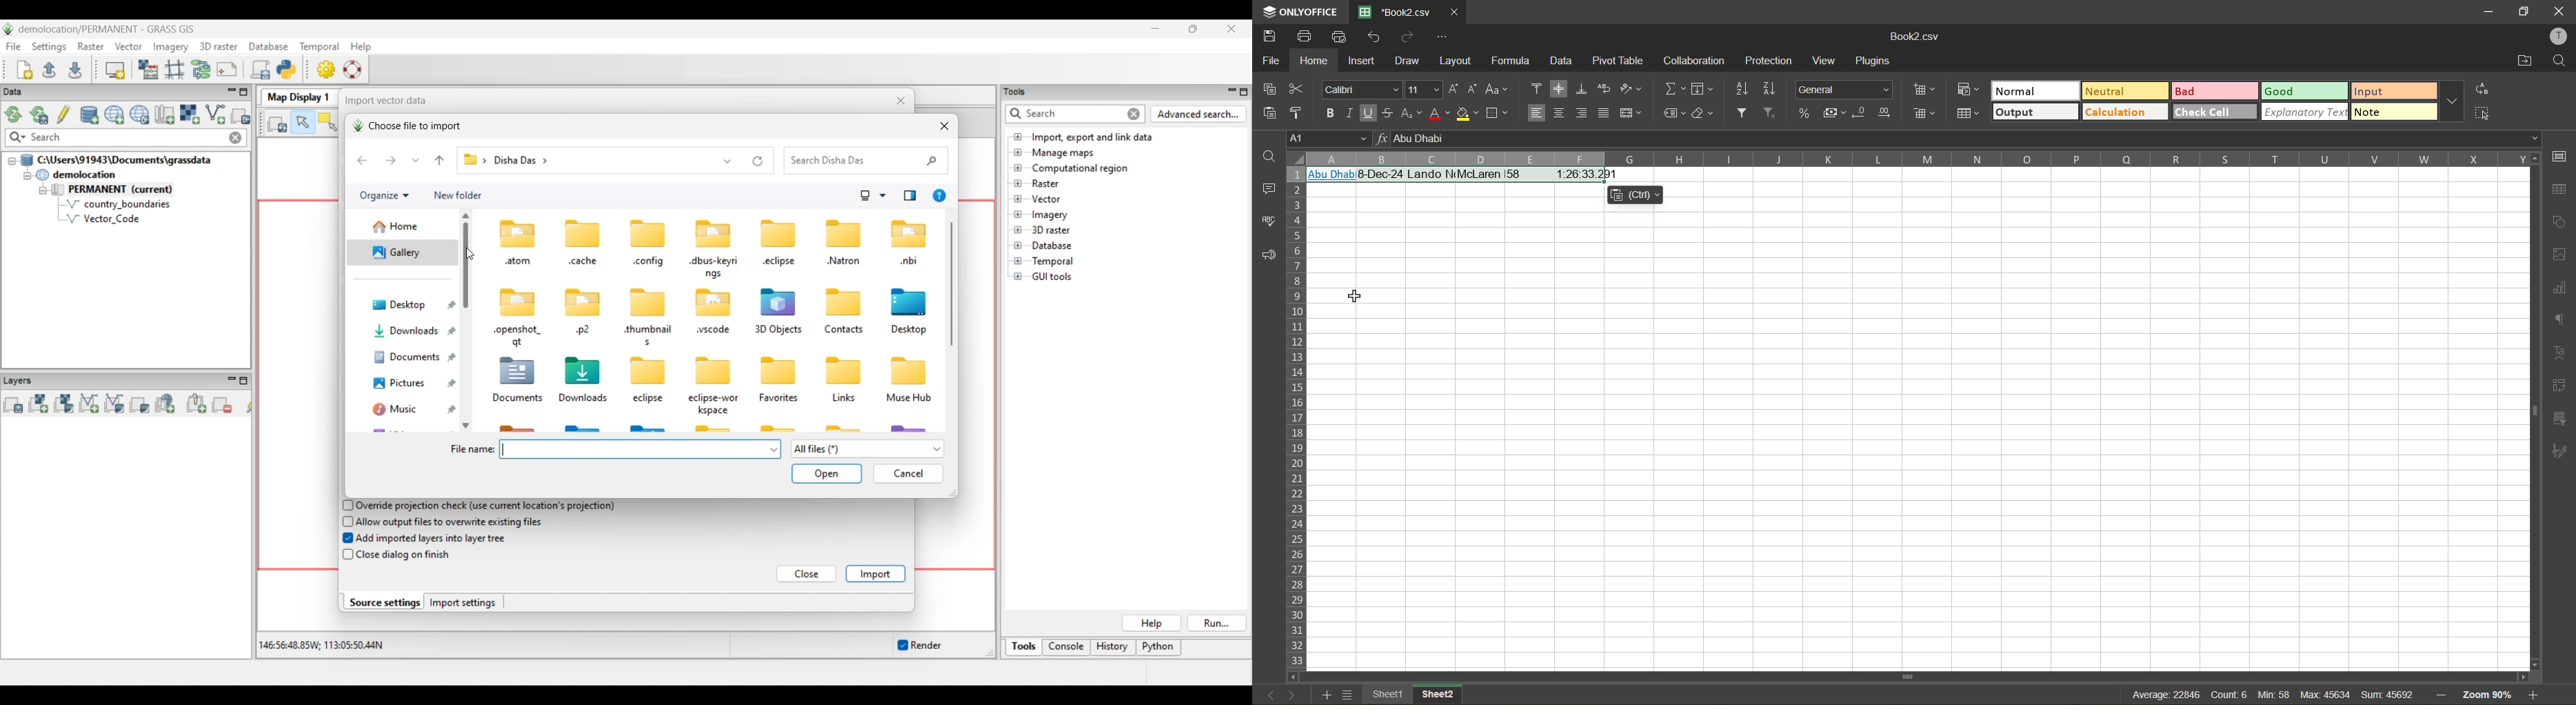 The height and width of the screenshot is (728, 2576). What do you see at coordinates (1702, 90) in the screenshot?
I see `field` at bounding box center [1702, 90].